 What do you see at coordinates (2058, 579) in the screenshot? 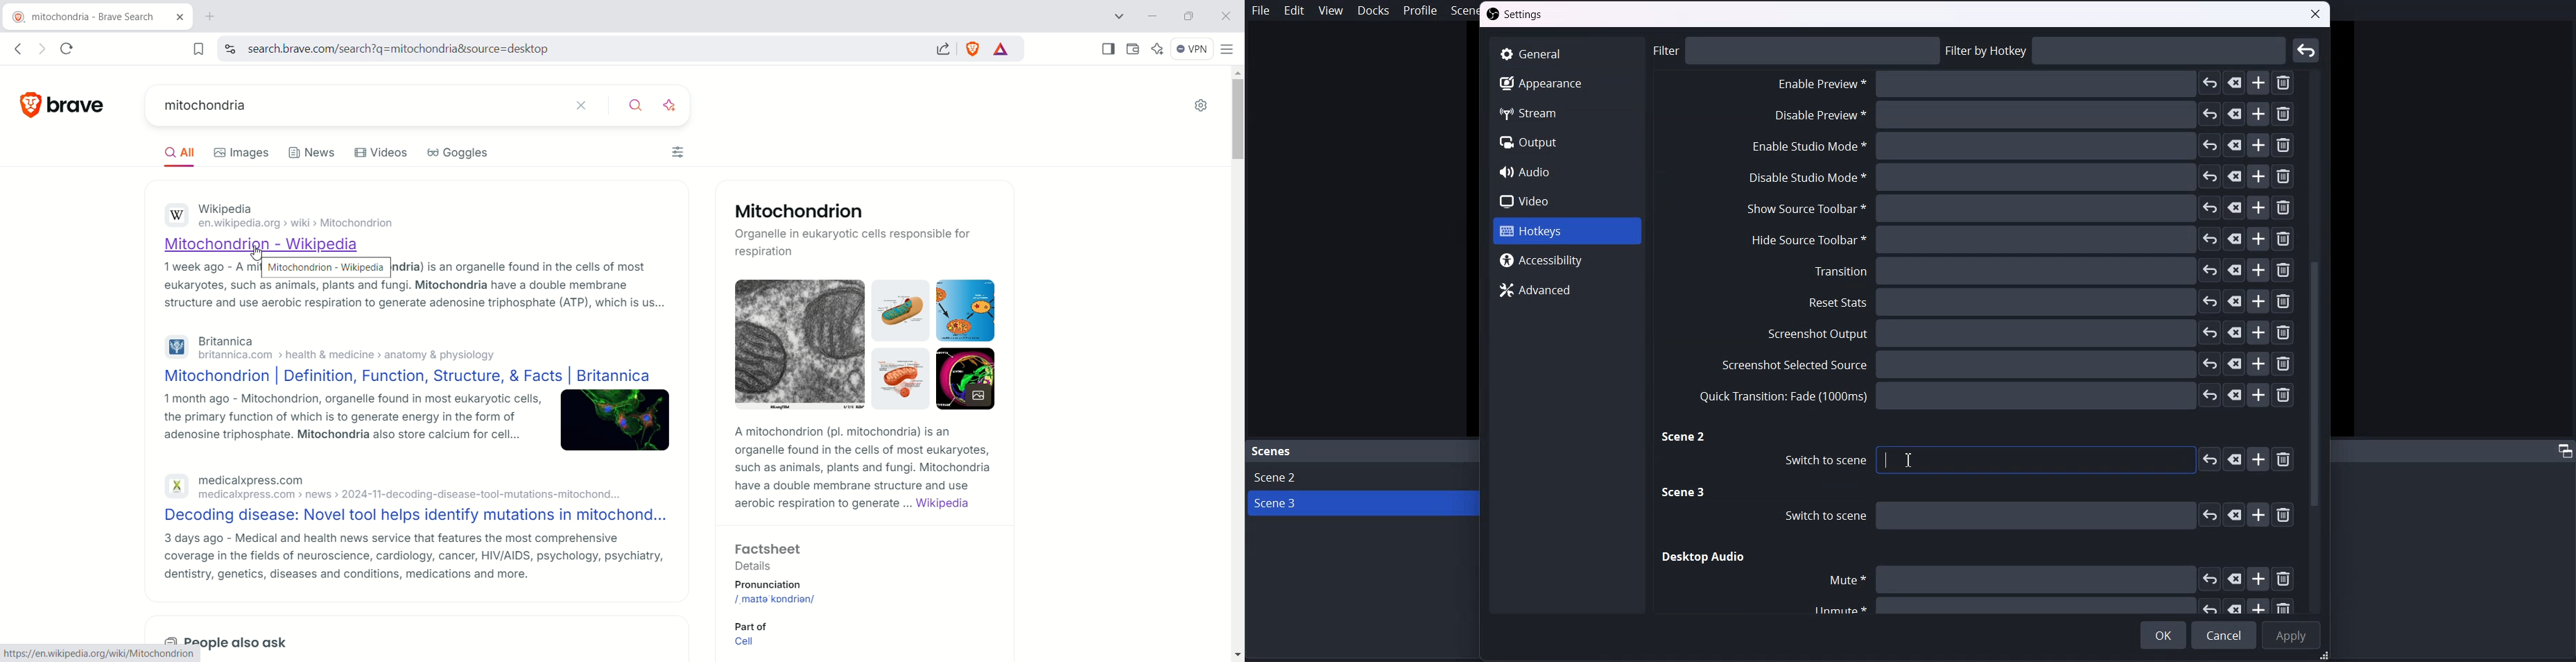
I see `mute` at bounding box center [2058, 579].